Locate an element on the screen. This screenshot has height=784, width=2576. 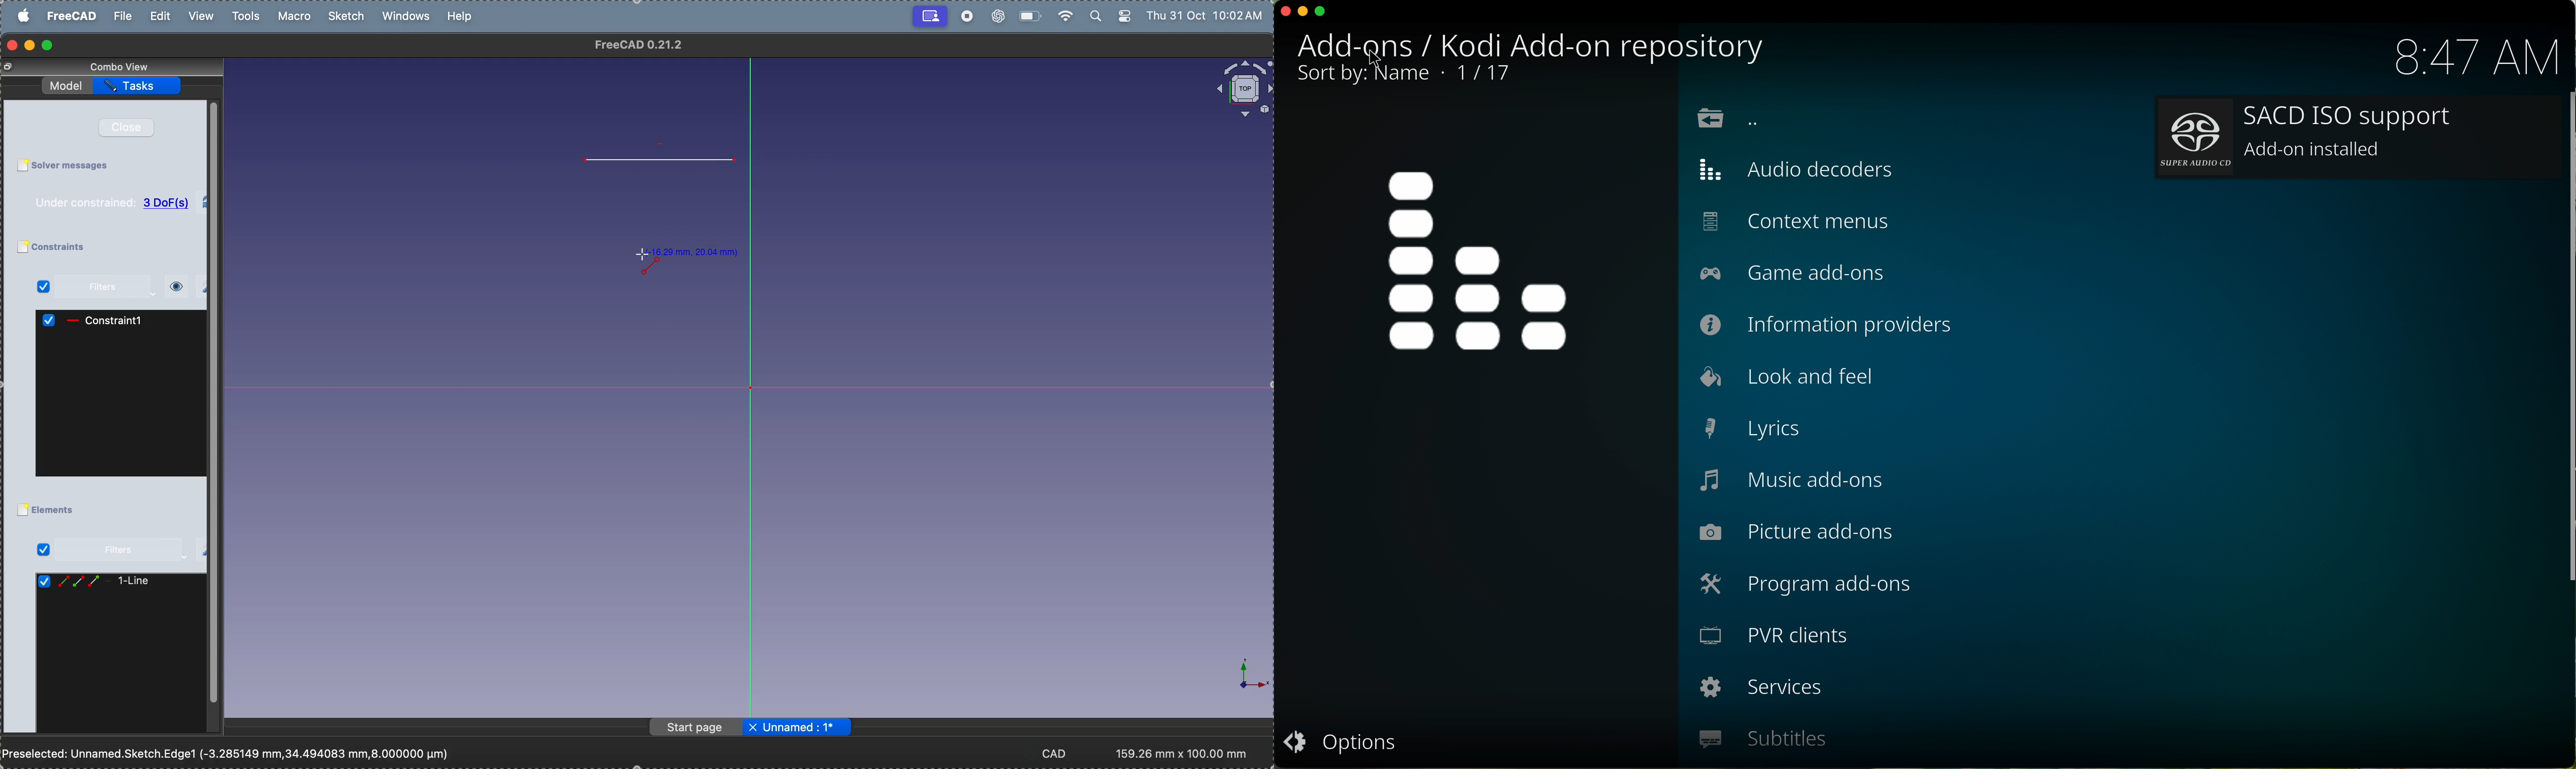
point 1 is located at coordinates (582, 161).